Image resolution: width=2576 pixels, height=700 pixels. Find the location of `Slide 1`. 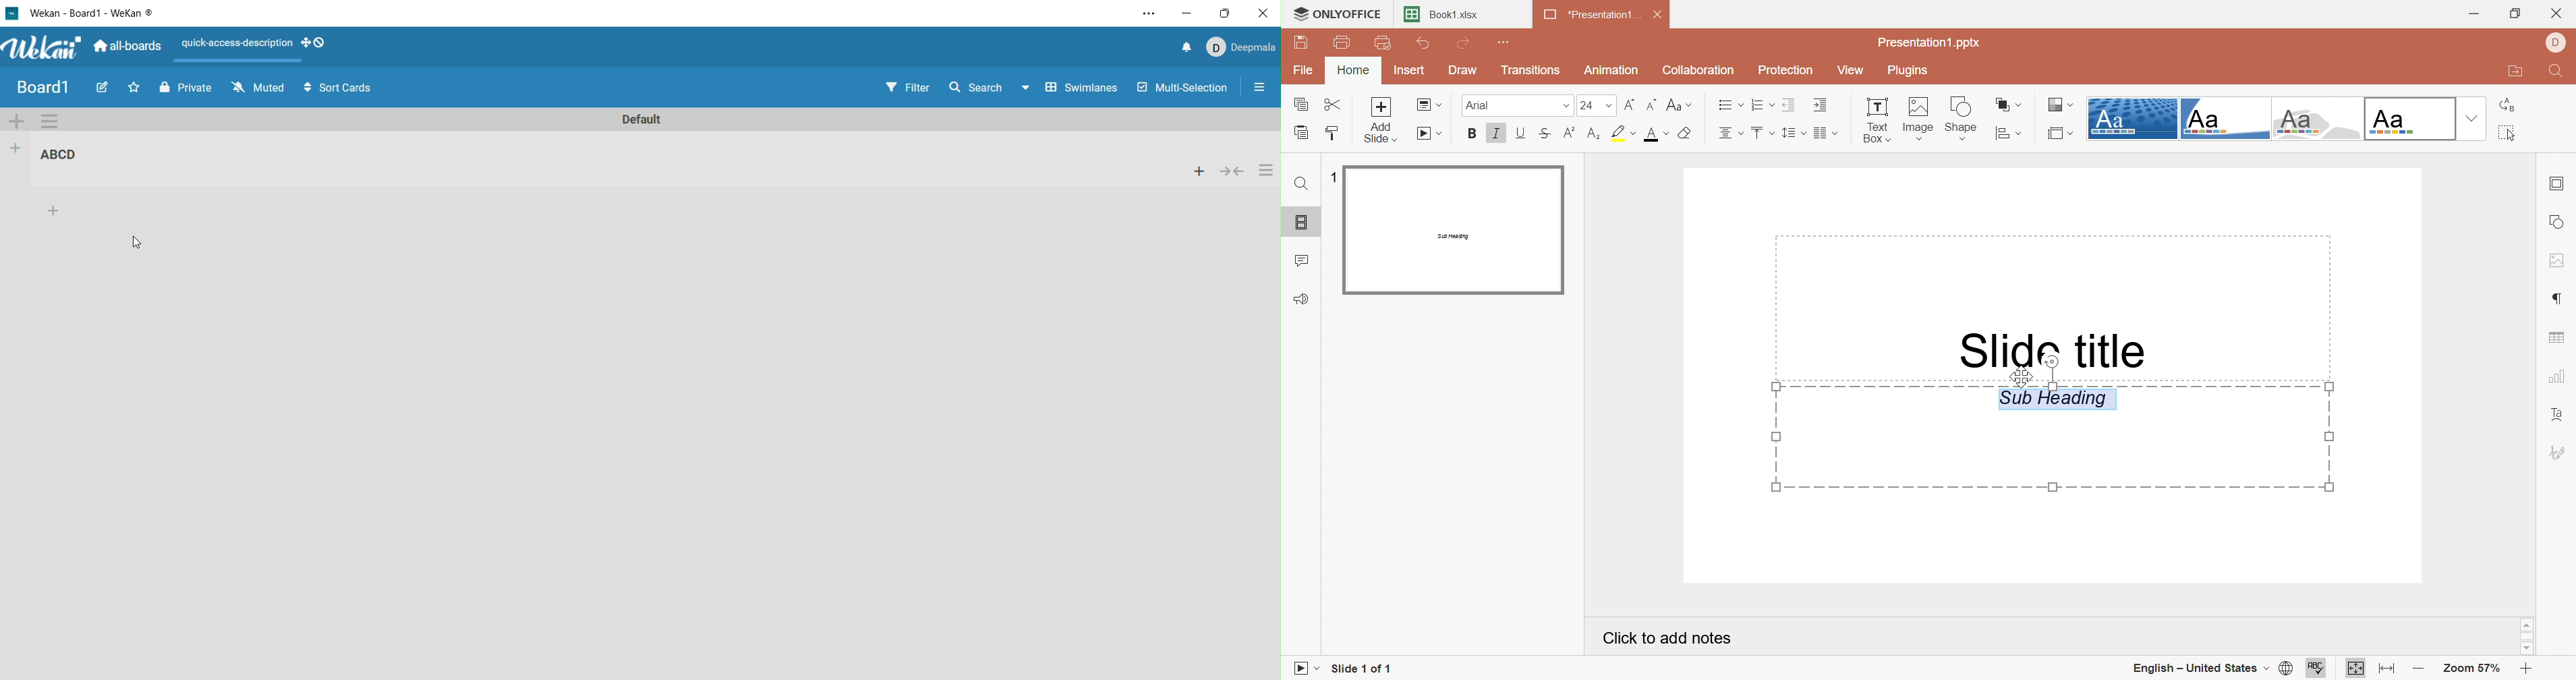

Slide 1 is located at coordinates (1454, 230).